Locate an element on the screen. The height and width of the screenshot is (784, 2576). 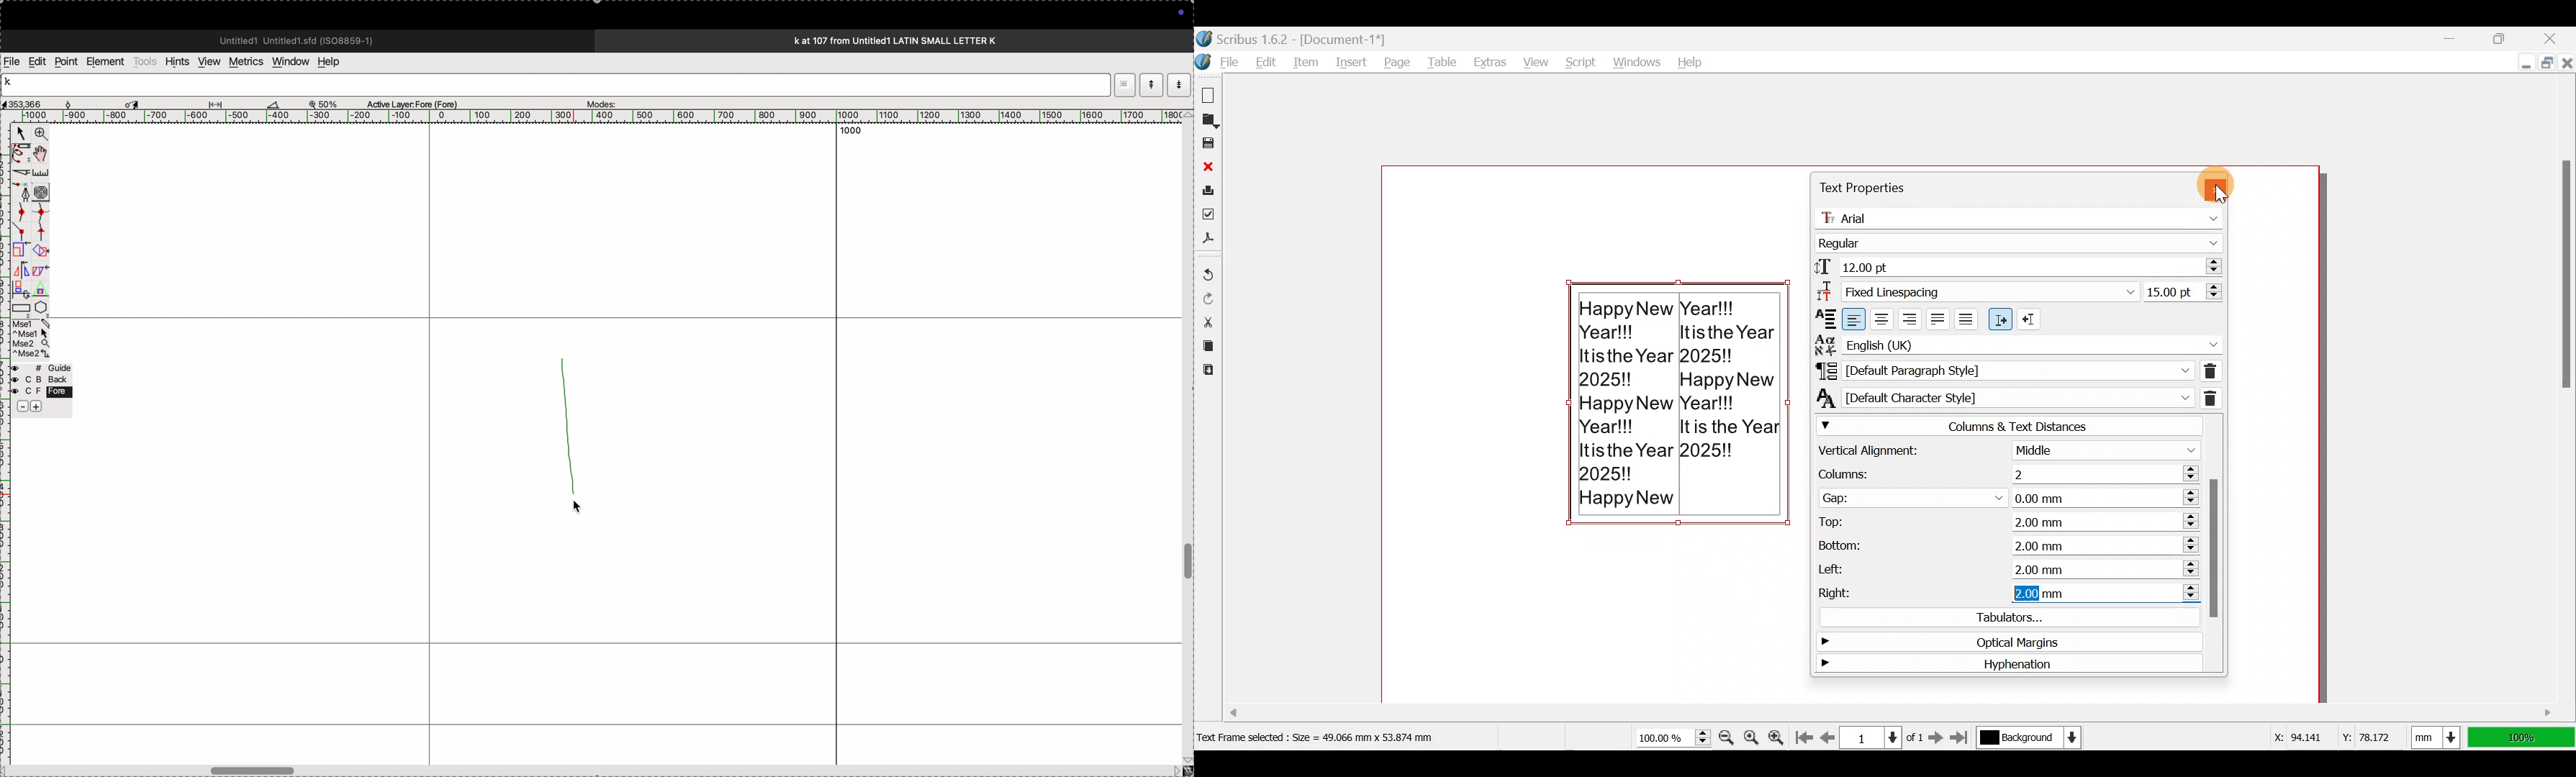
Edit is located at coordinates (1267, 62).